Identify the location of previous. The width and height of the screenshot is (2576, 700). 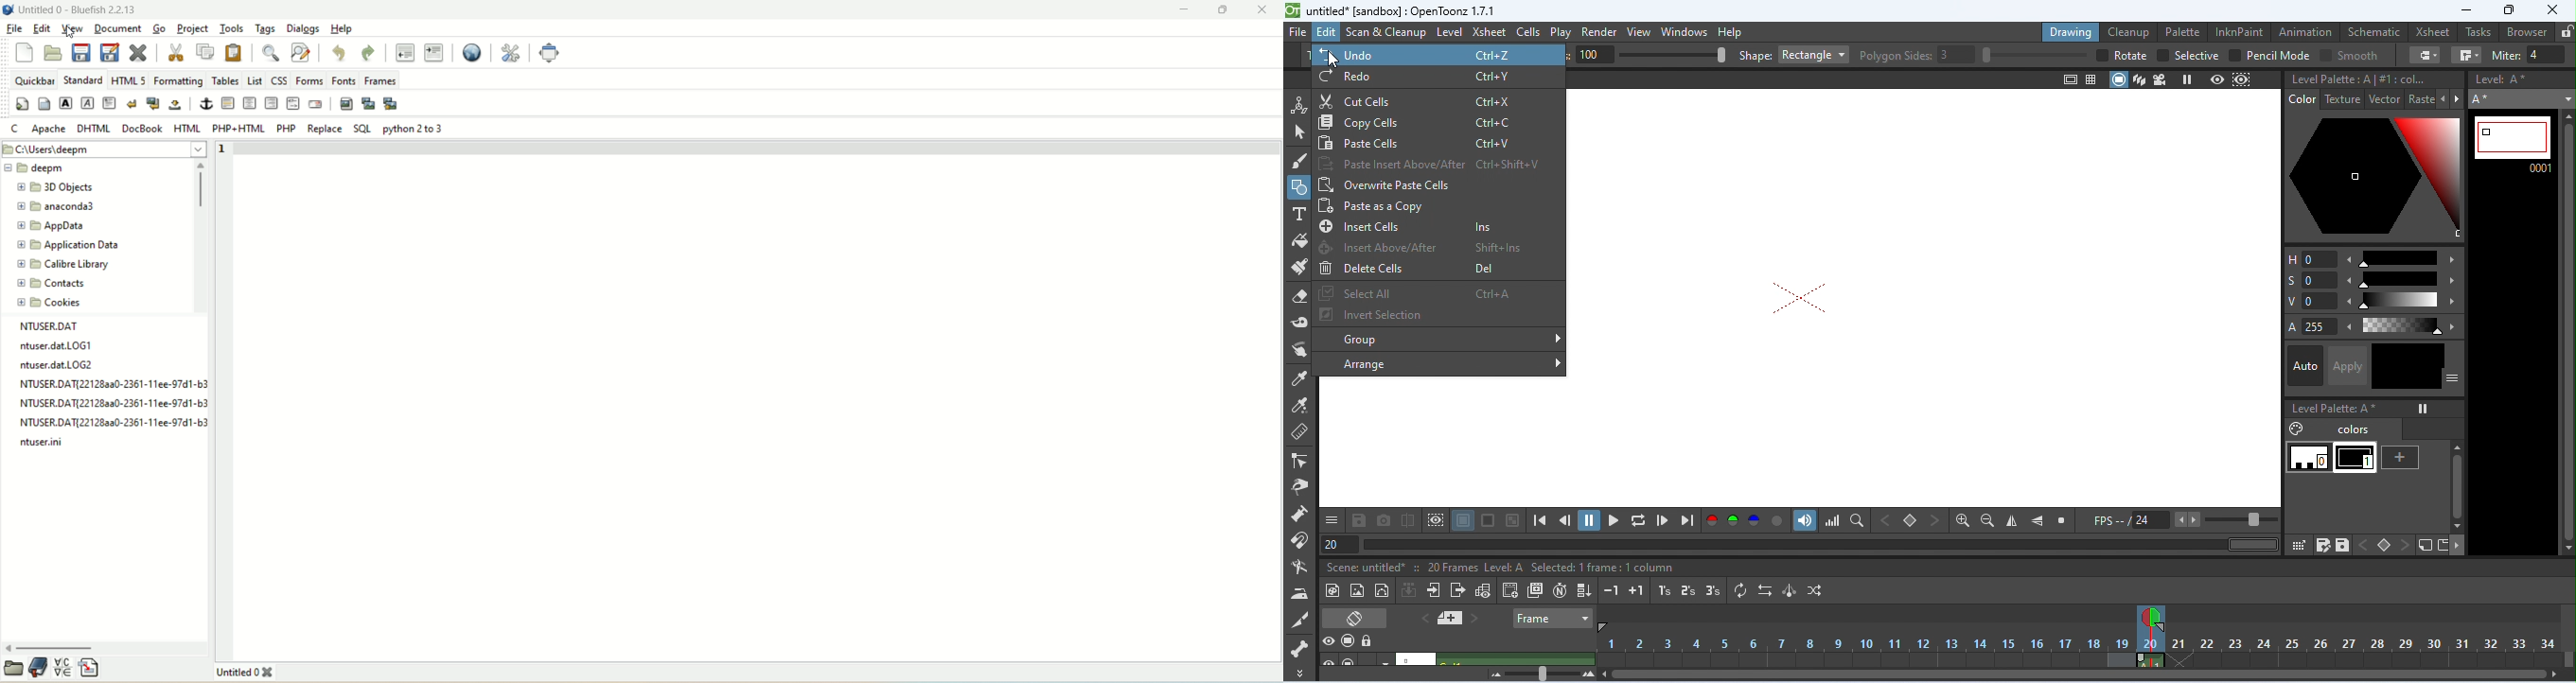
(2446, 99).